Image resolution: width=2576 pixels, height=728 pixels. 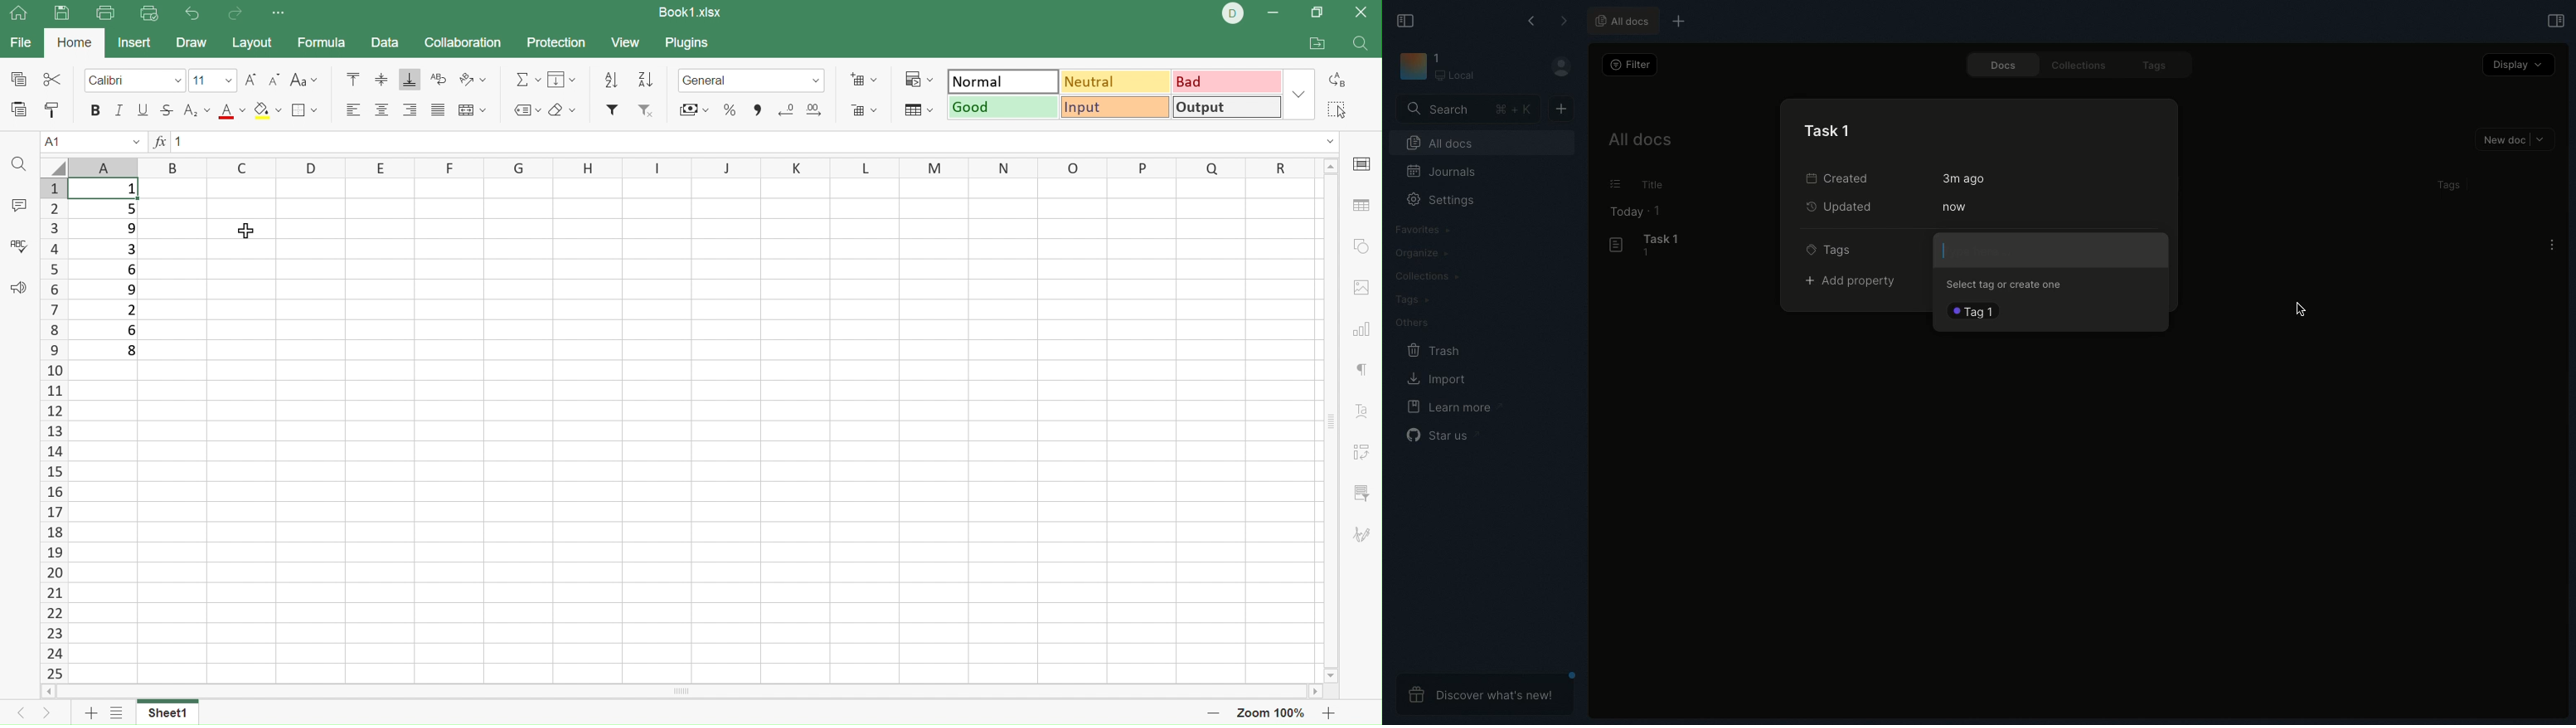 I want to click on Remove, so click(x=646, y=110).